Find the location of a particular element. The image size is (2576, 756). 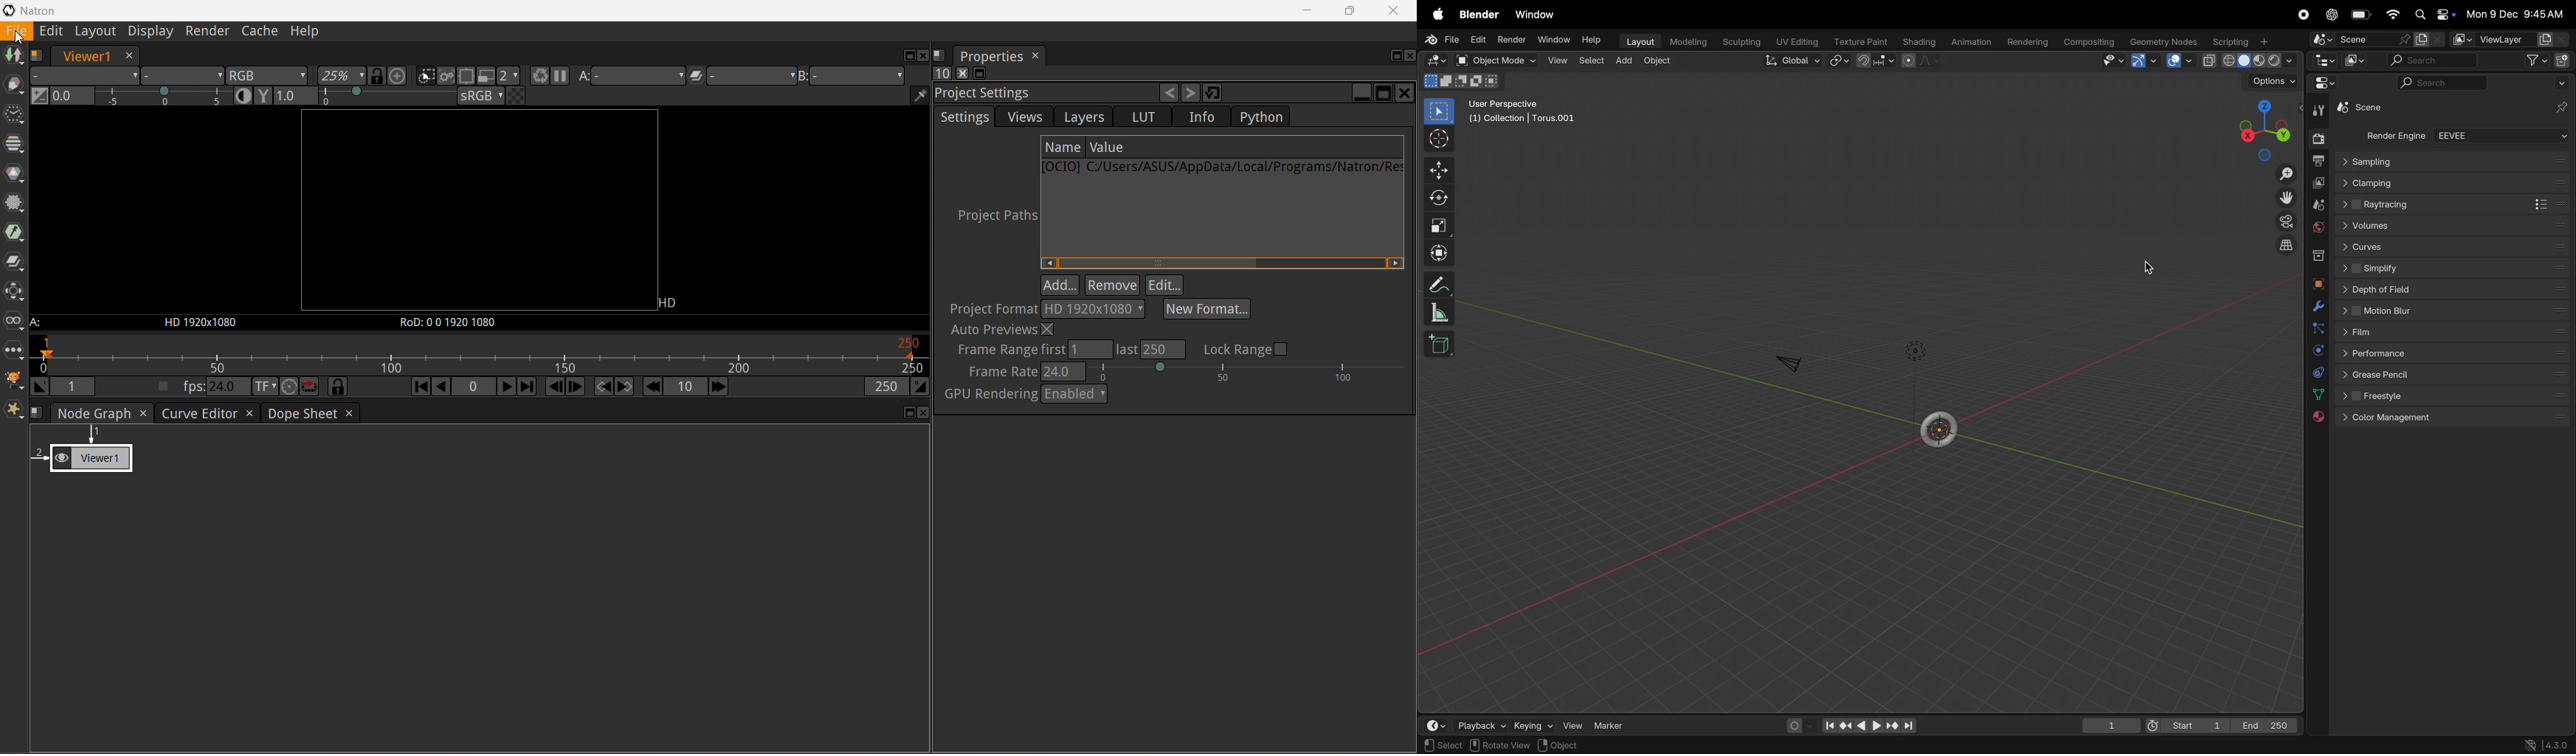

output is located at coordinates (2318, 160).